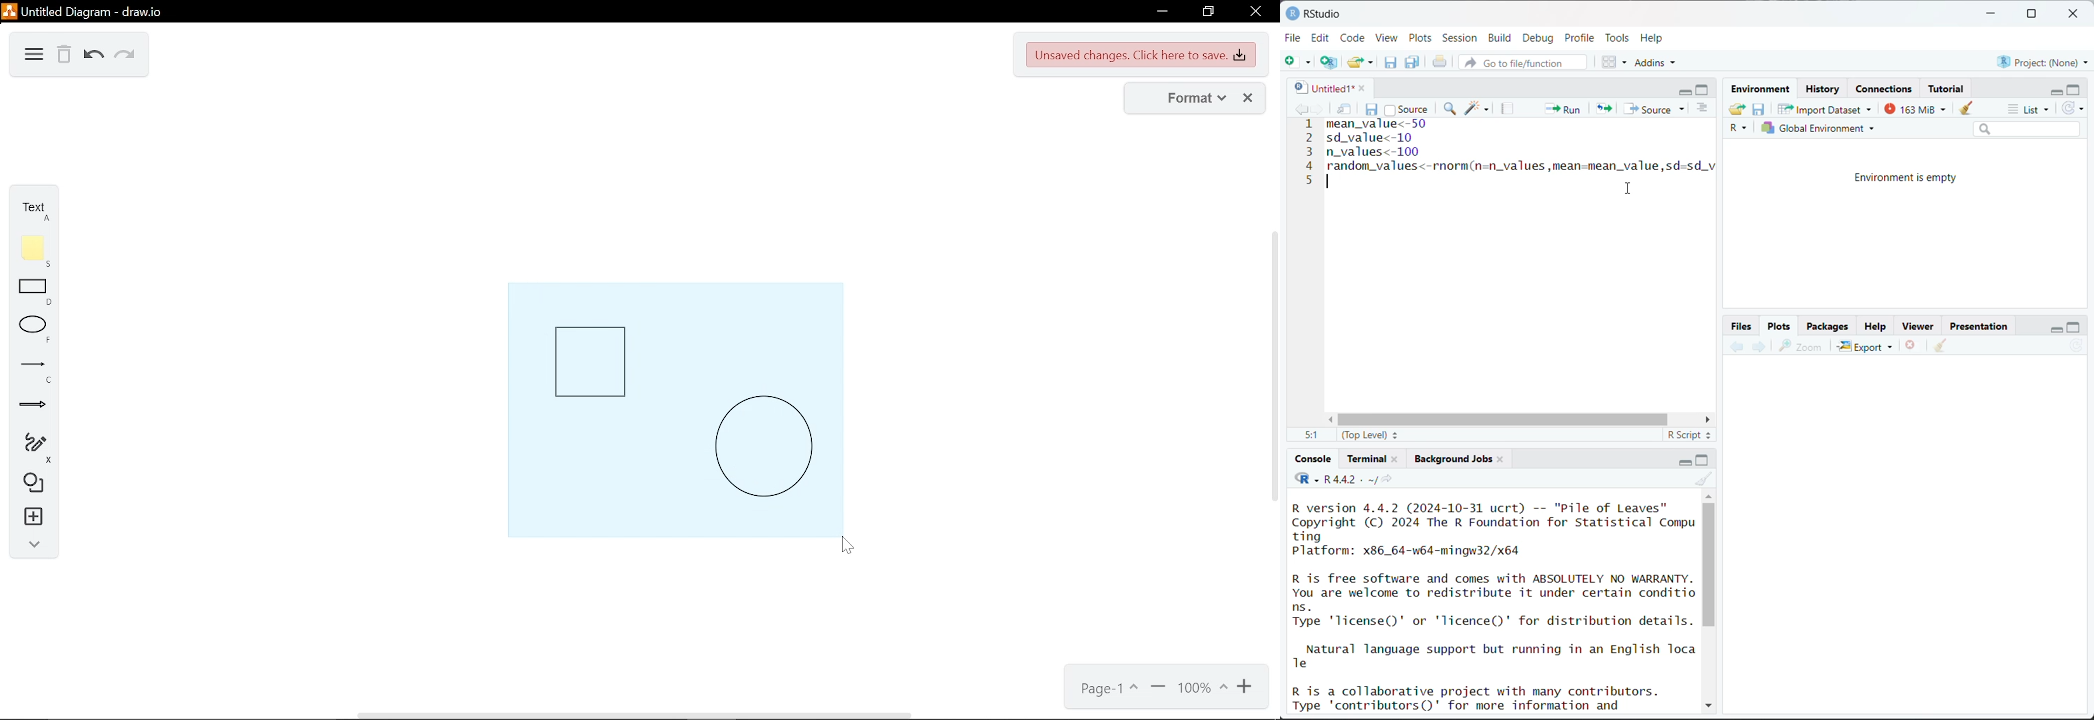 The width and height of the screenshot is (2100, 728). I want to click on freehand, so click(27, 448).